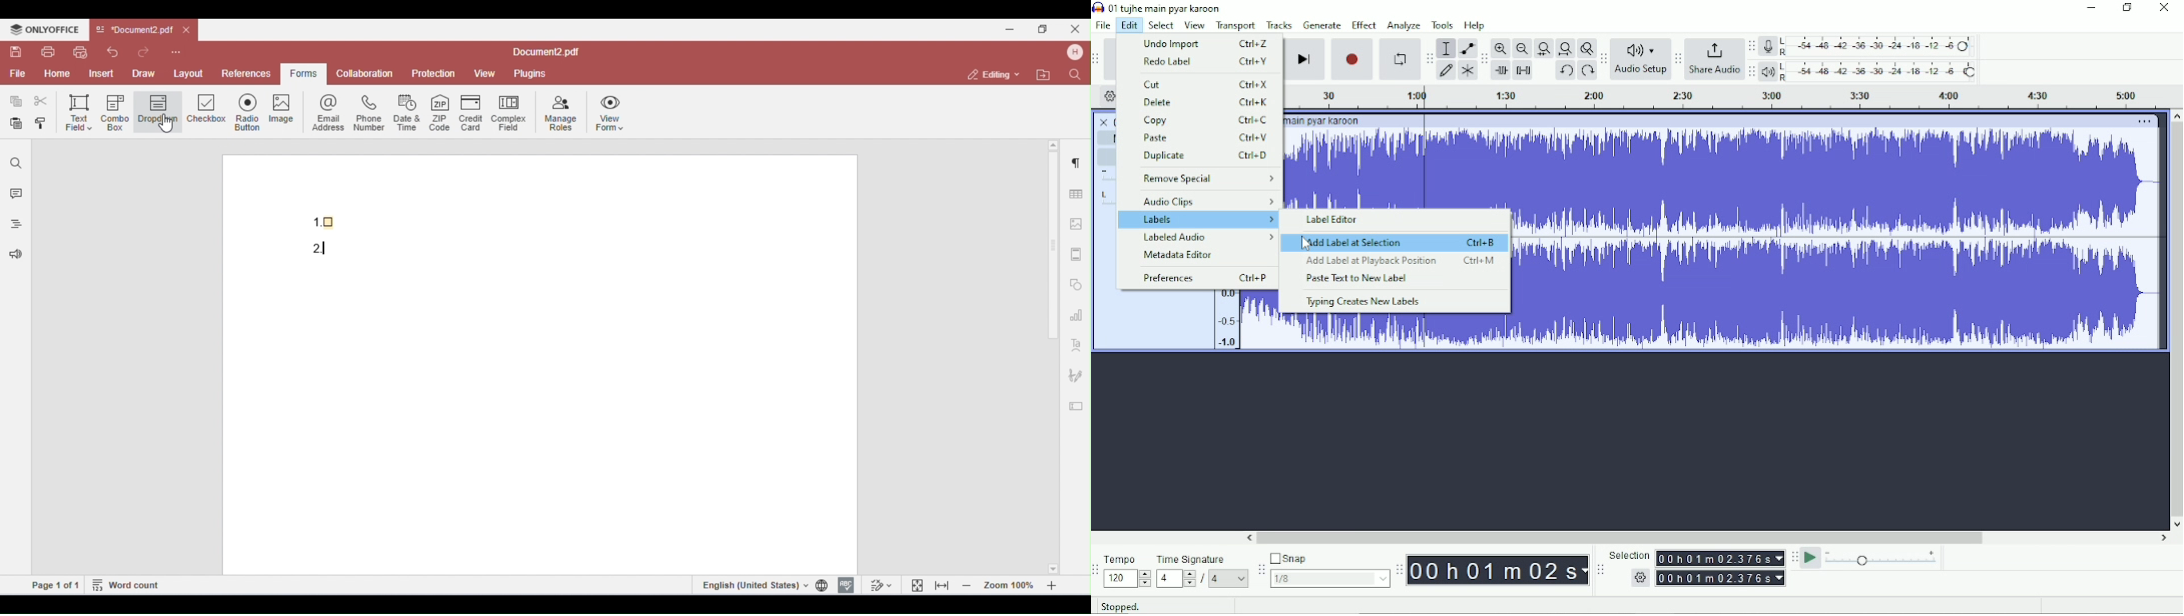 The width and height of the screenshot is (2184, 616). What do you see at coordinates (1810, 558) in the screenshot?
I see `Play-at-speed` at bounding box center [1810, 558].